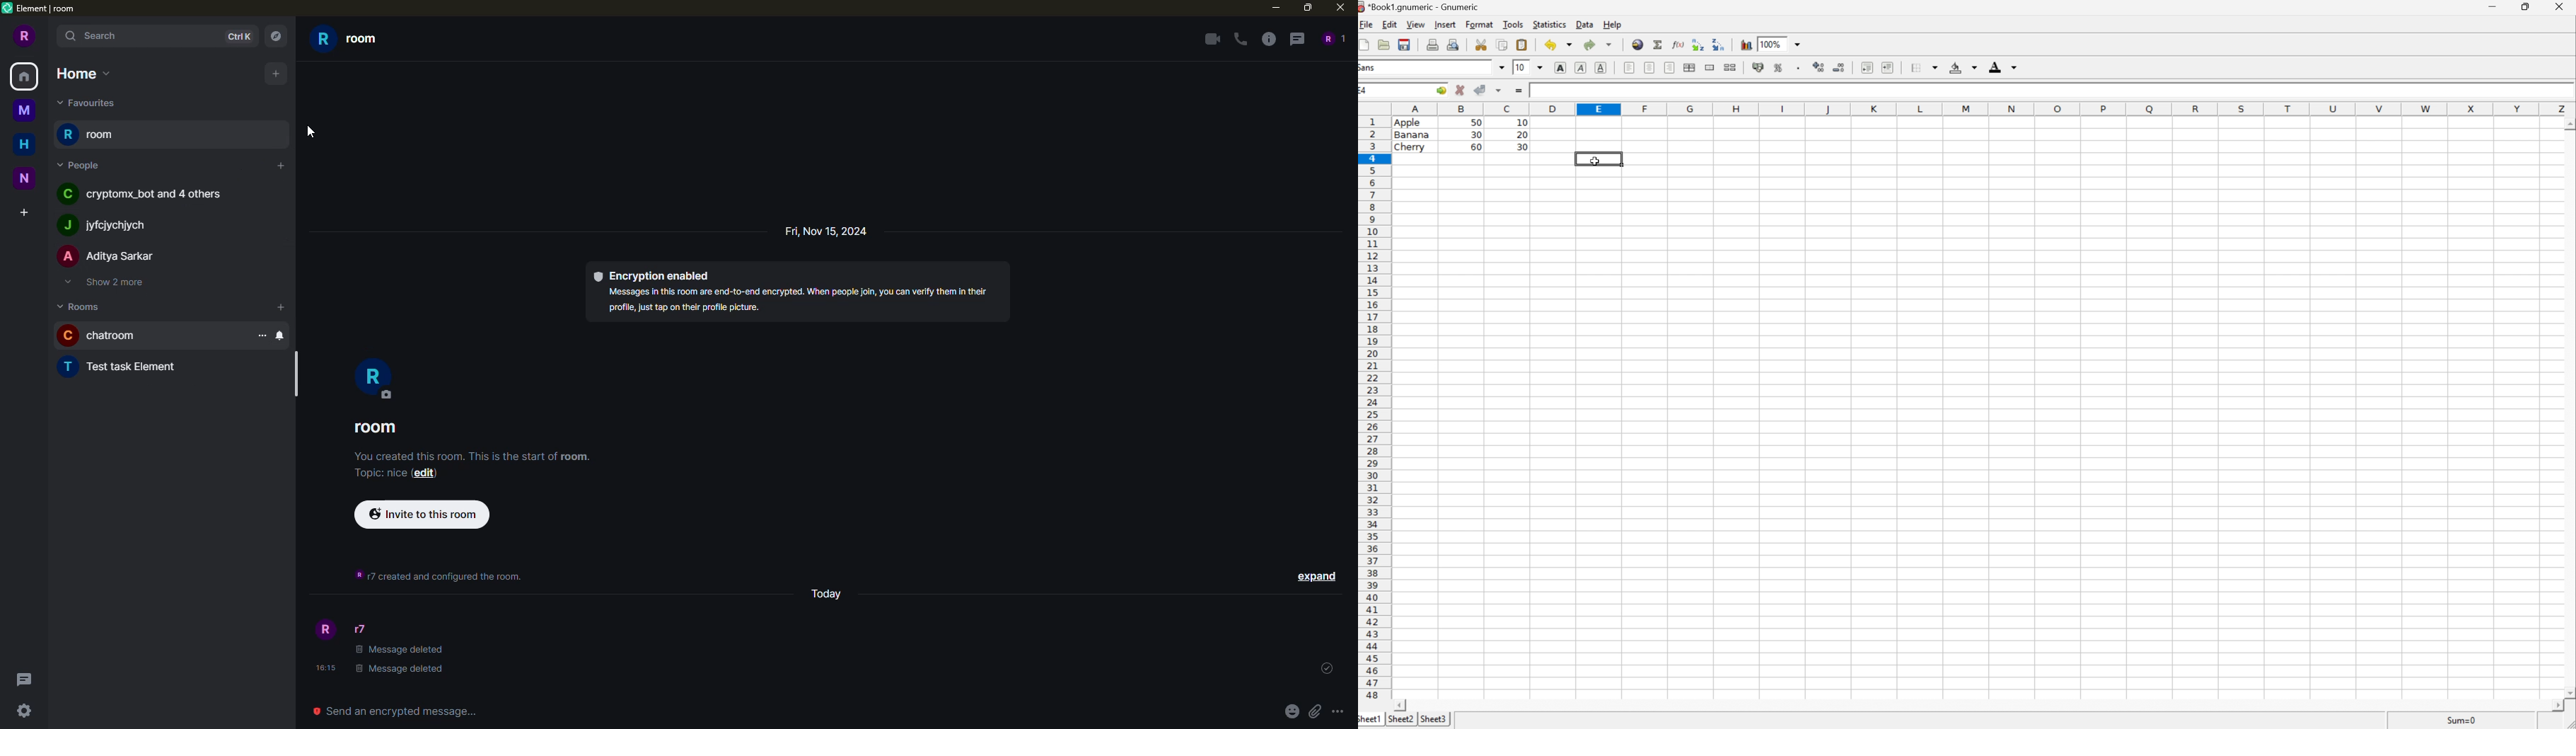 Image resolution: width=2576 pixels, height=756 pixels. Describe the element at coordinates (23, 38) in the screenshot. I see `r` at that location.